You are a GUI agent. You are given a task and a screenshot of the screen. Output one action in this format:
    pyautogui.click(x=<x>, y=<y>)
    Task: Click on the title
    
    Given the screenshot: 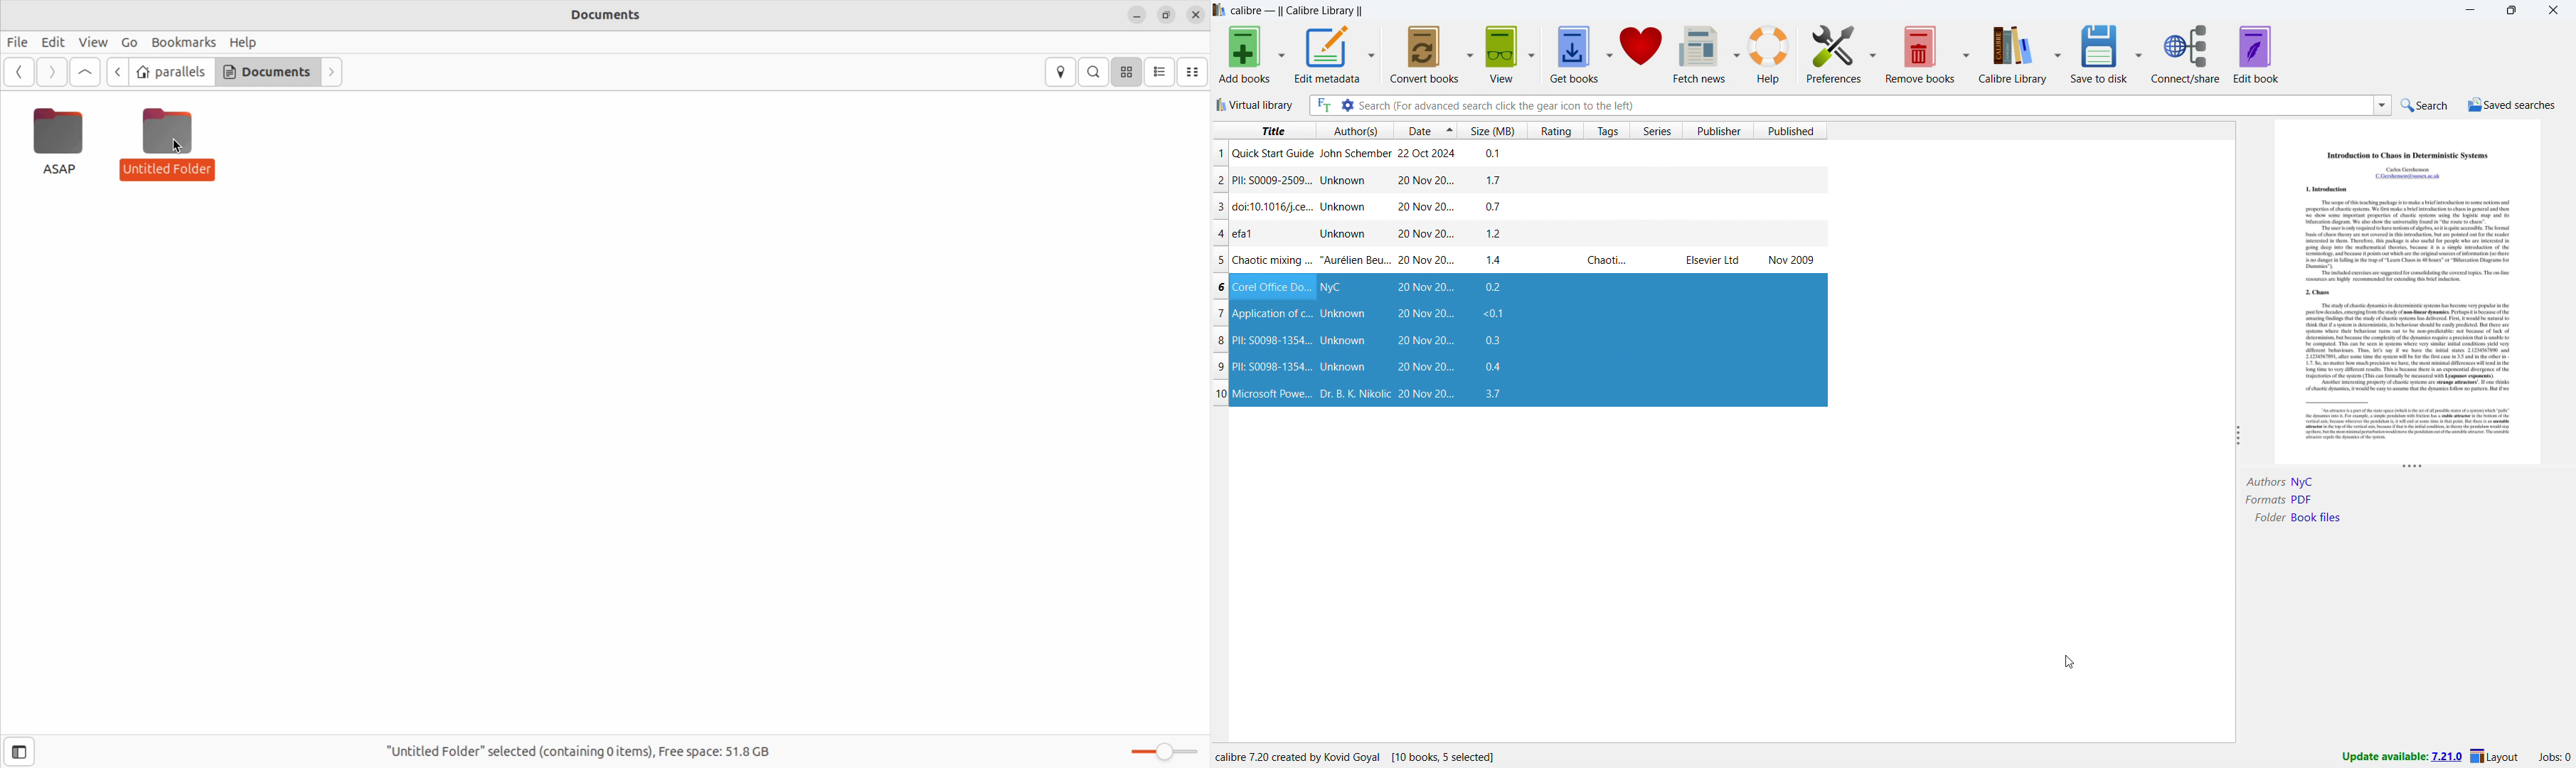 What is the action you would take?
    pyautogui.click(x=1297, y=11)
    